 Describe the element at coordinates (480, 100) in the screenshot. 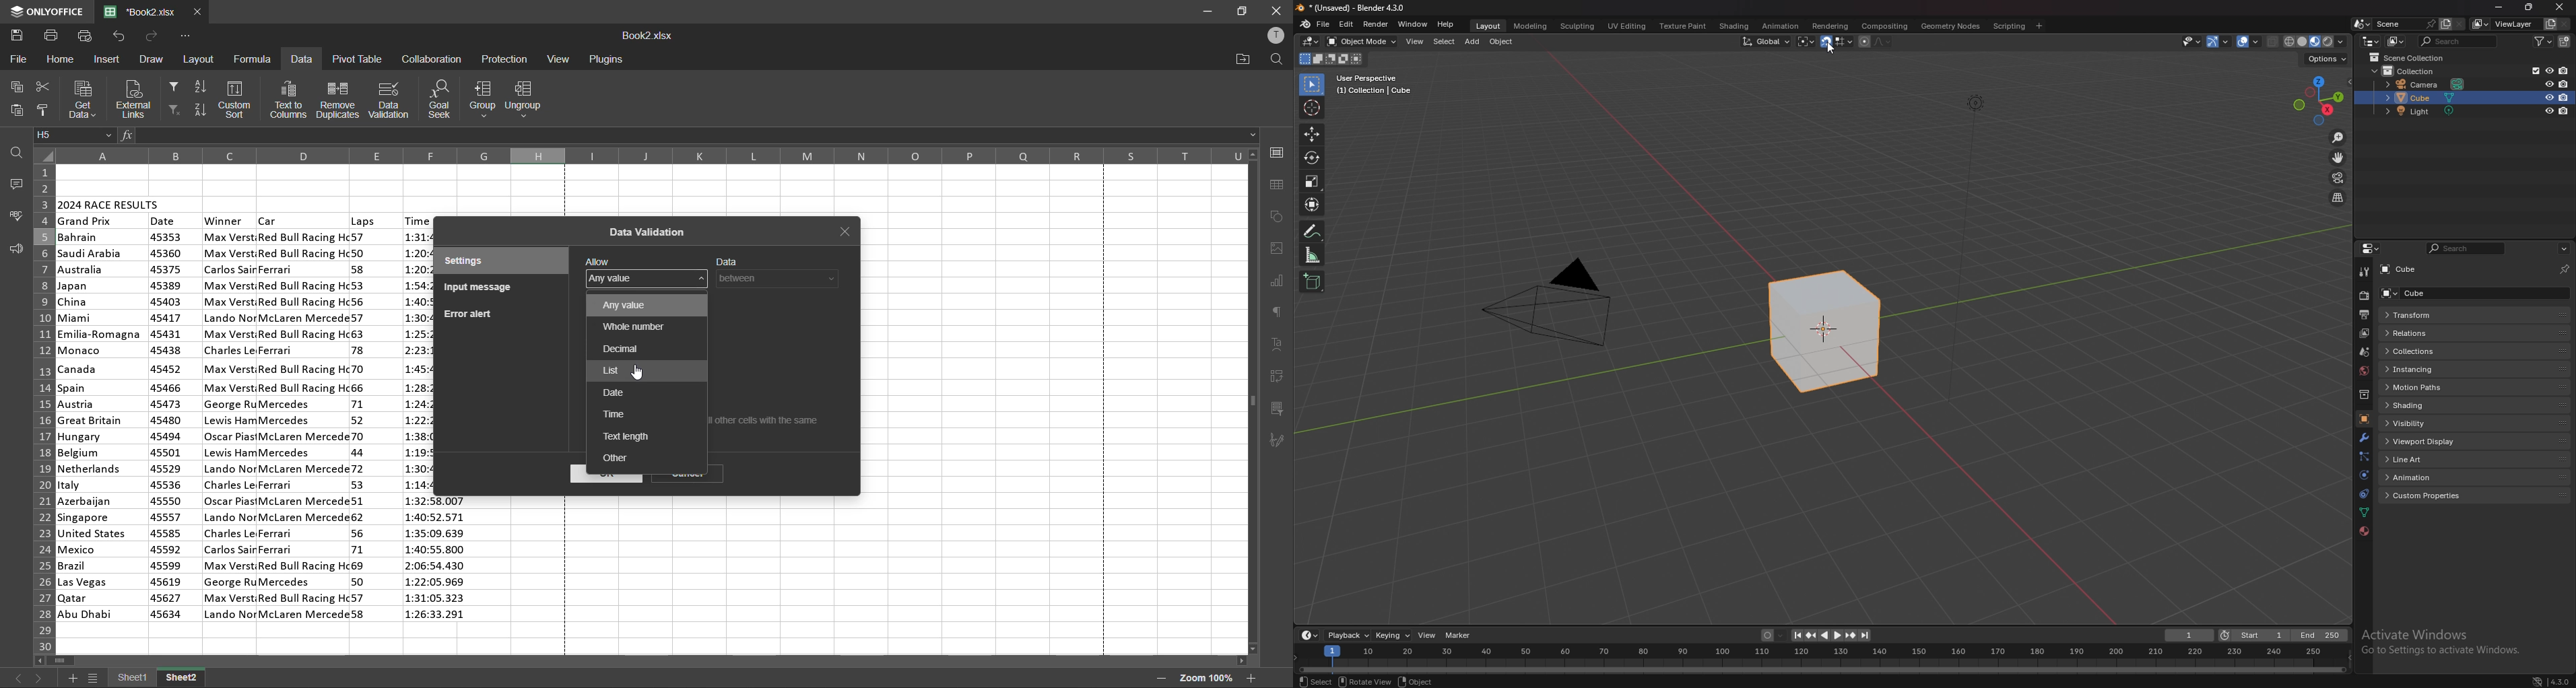

I see `group` at that location.